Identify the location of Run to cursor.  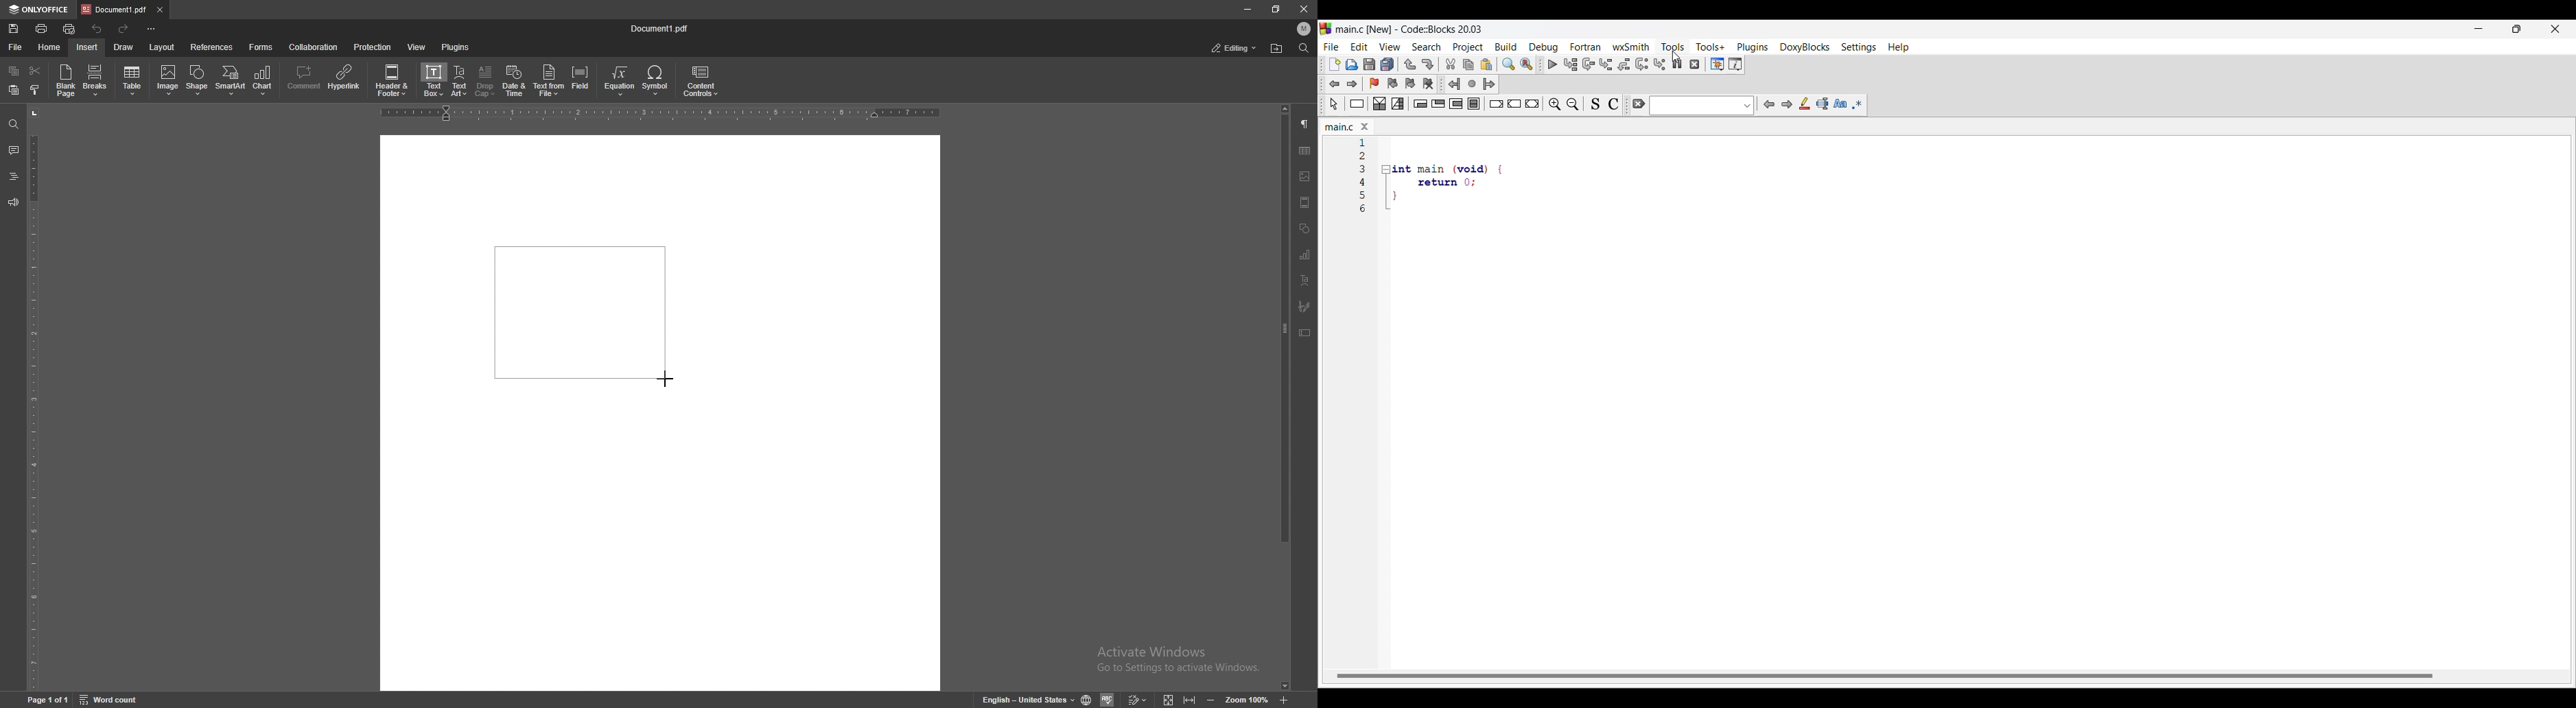
(1571, 65).